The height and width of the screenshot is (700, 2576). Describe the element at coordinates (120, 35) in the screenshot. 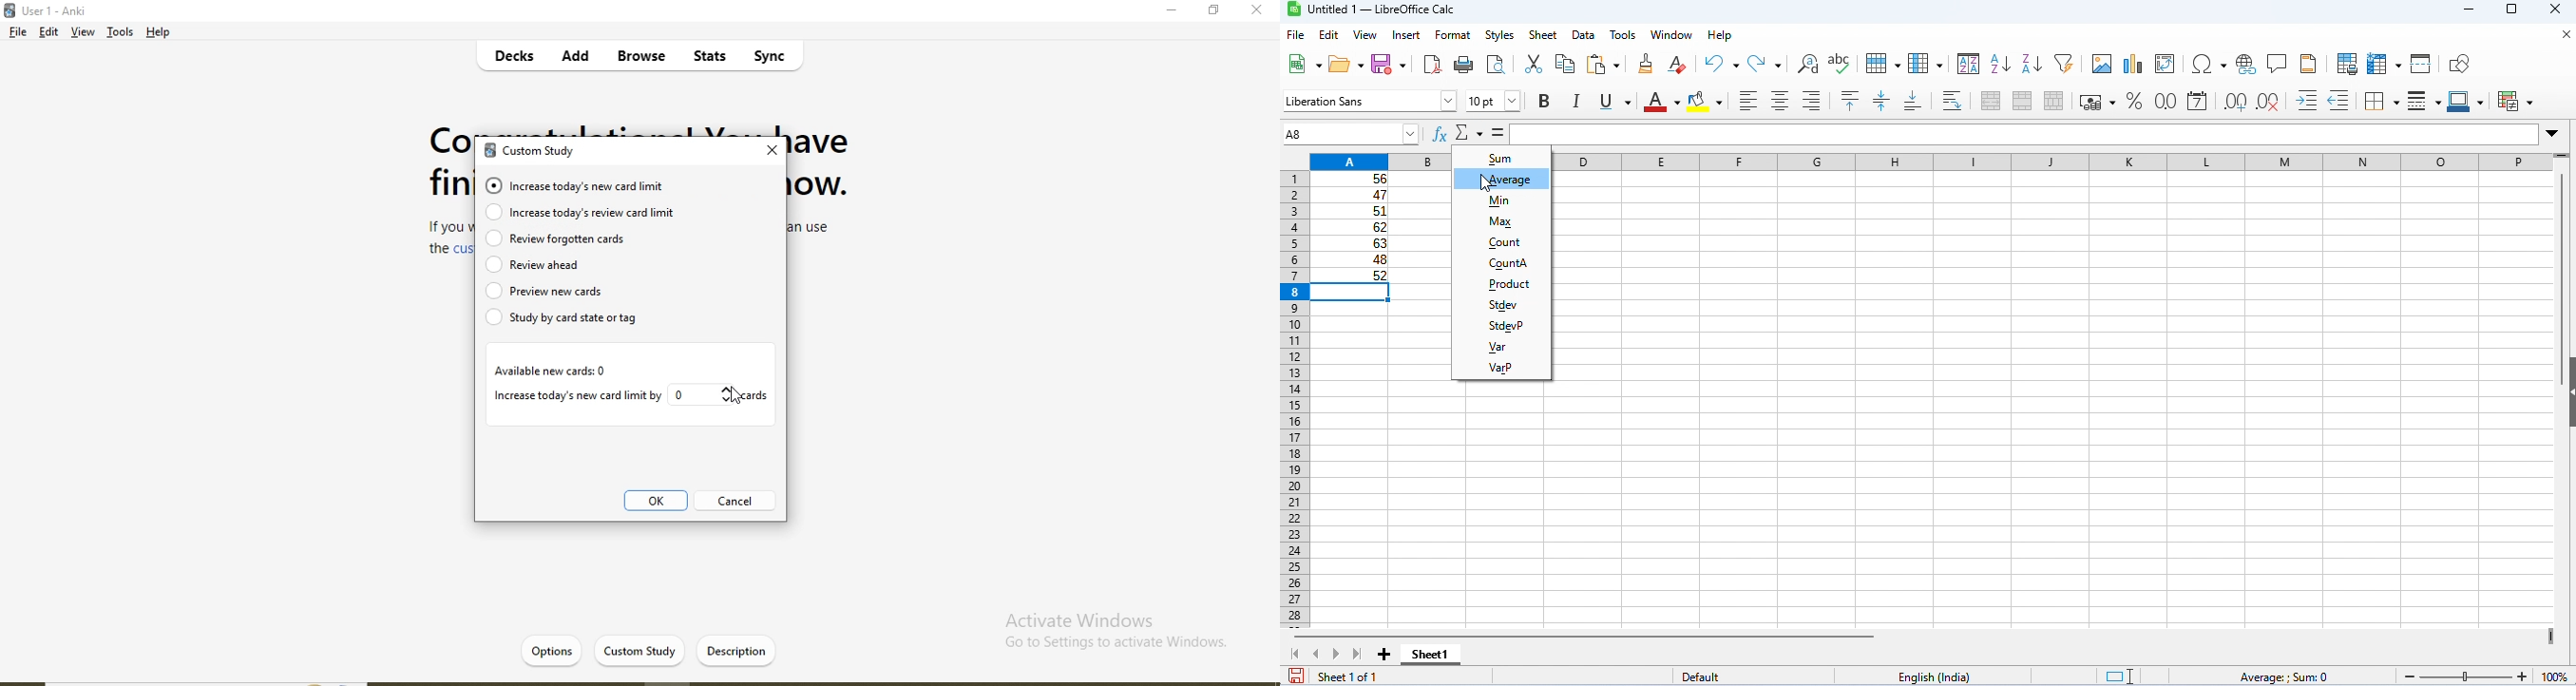

I see `tools` at that location.